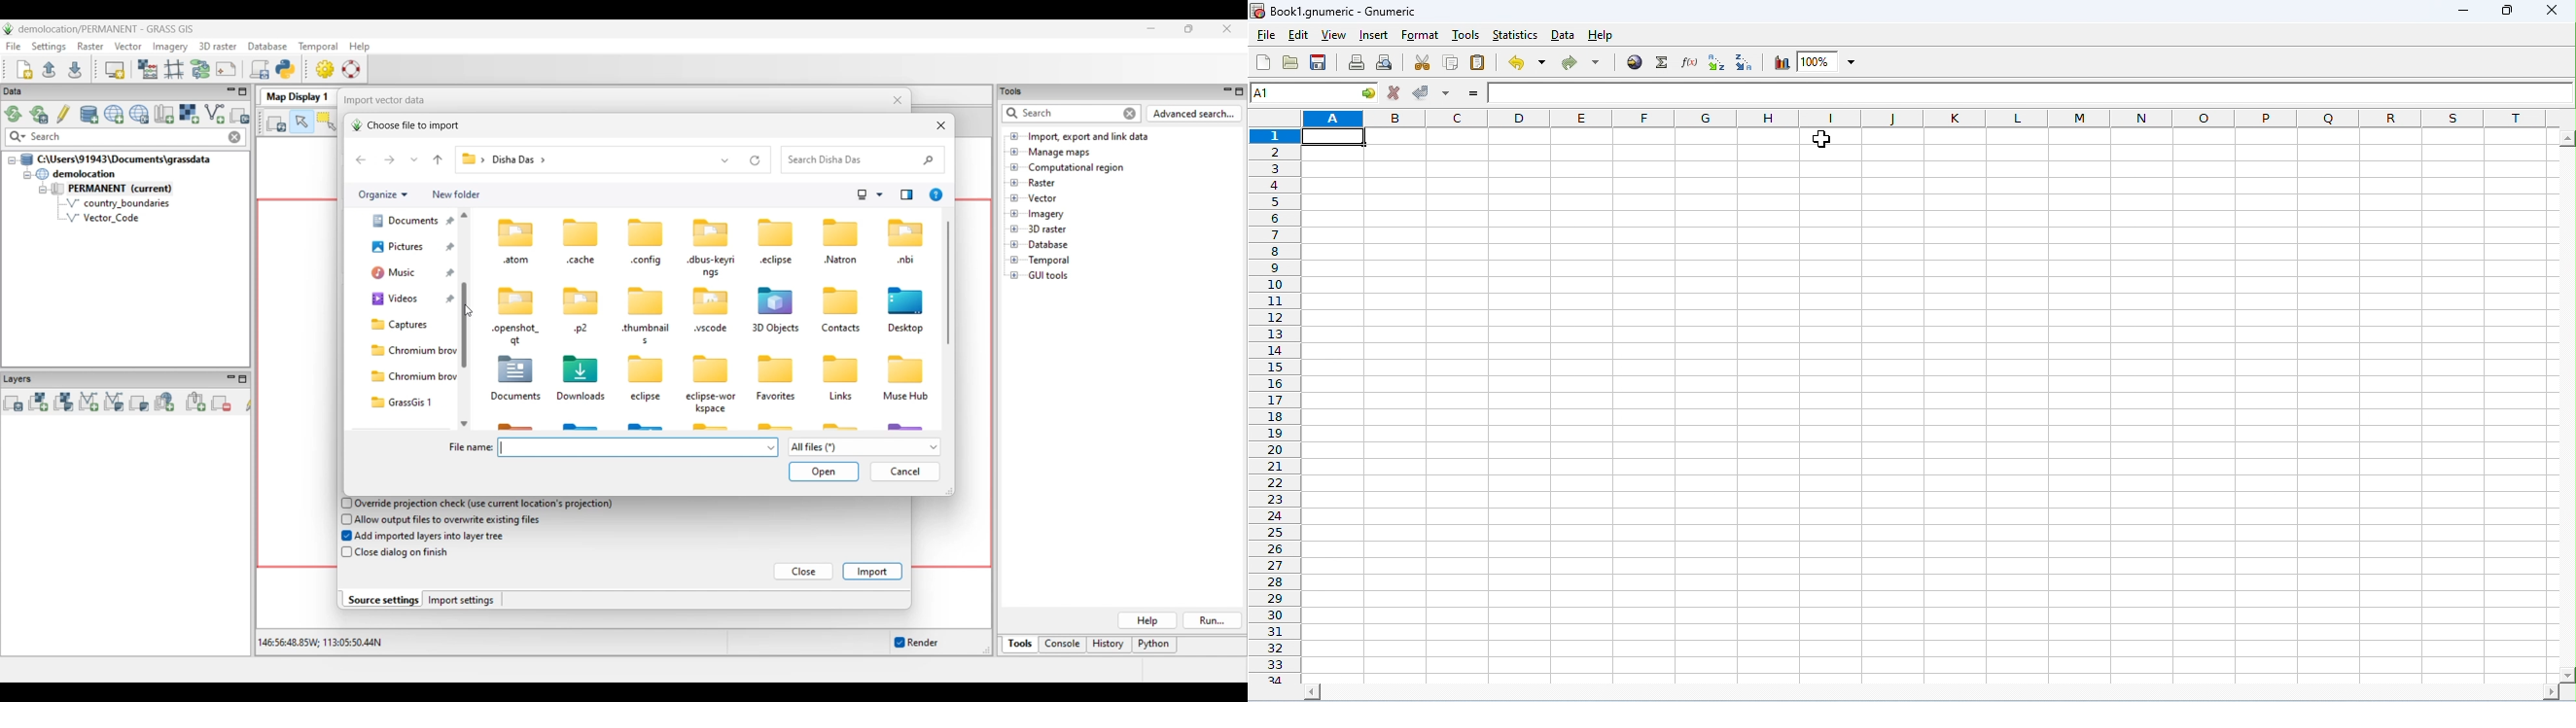 The width and height of the screenshot is (2576, 728). I want to click on cache, so click(581, 260).